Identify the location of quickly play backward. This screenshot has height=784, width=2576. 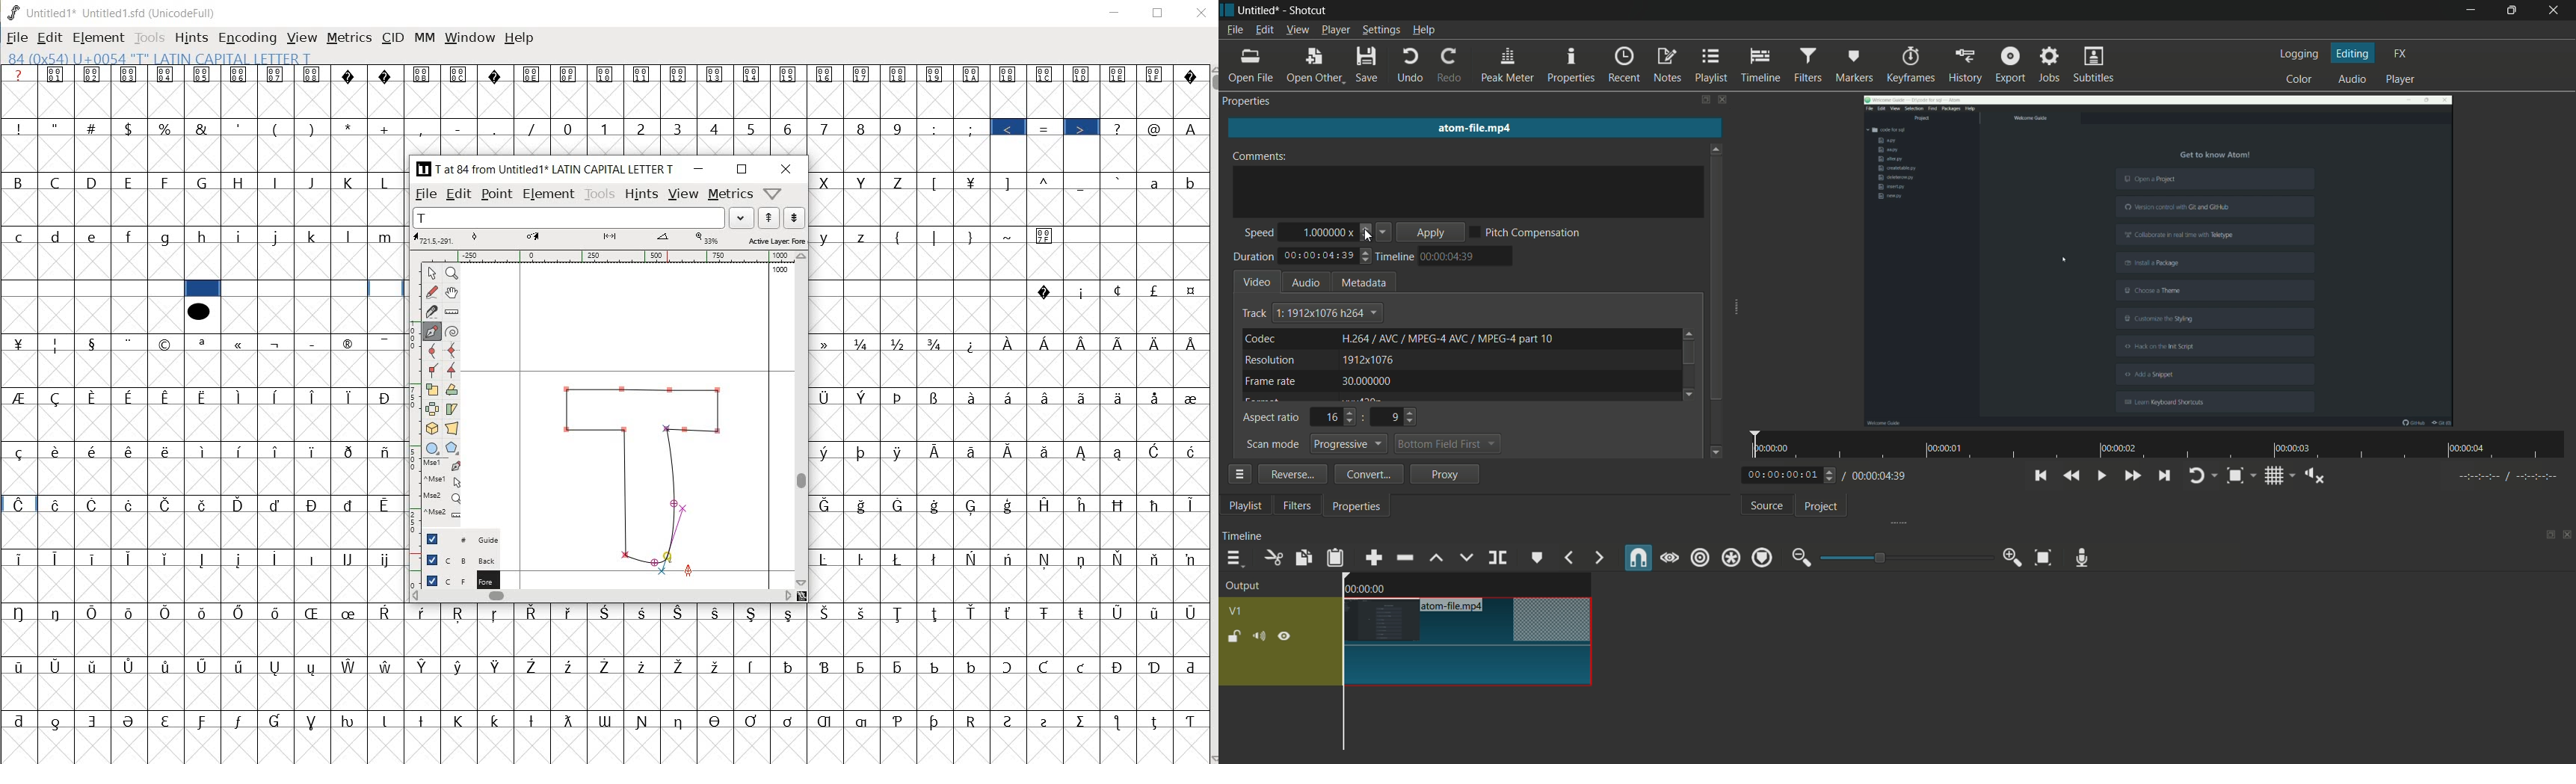
(2073, 476).